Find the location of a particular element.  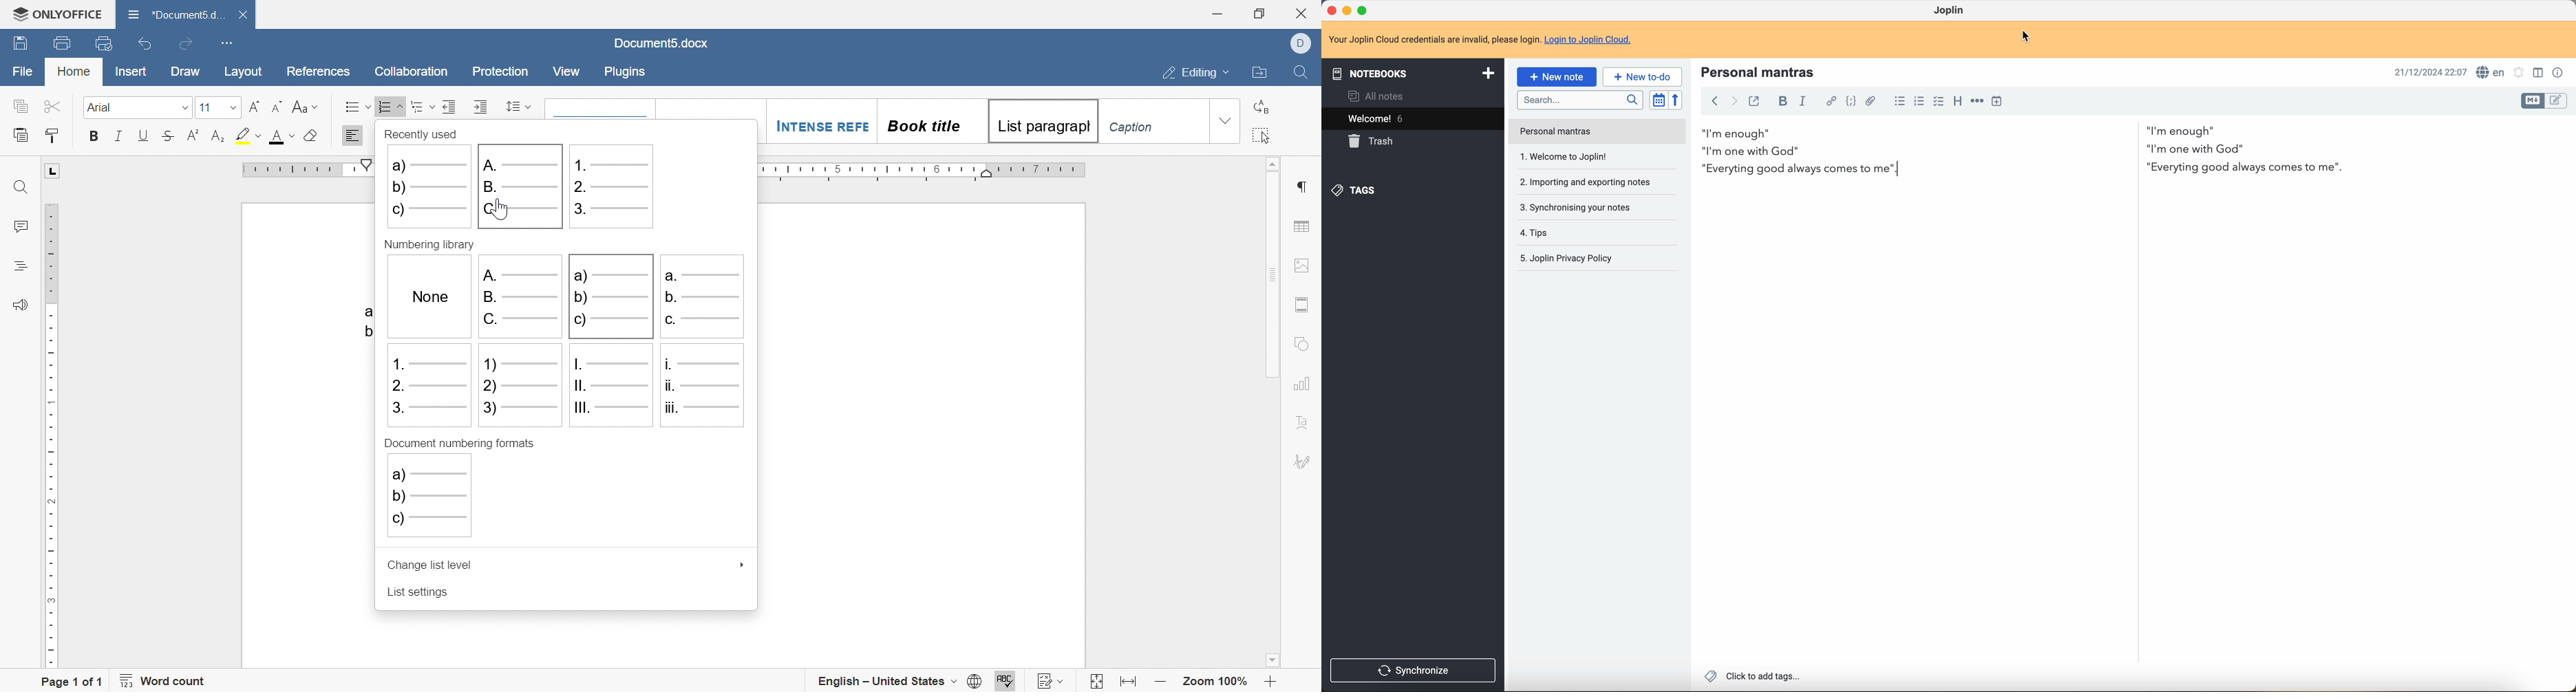

bullets is located at coordinates (357, 106).